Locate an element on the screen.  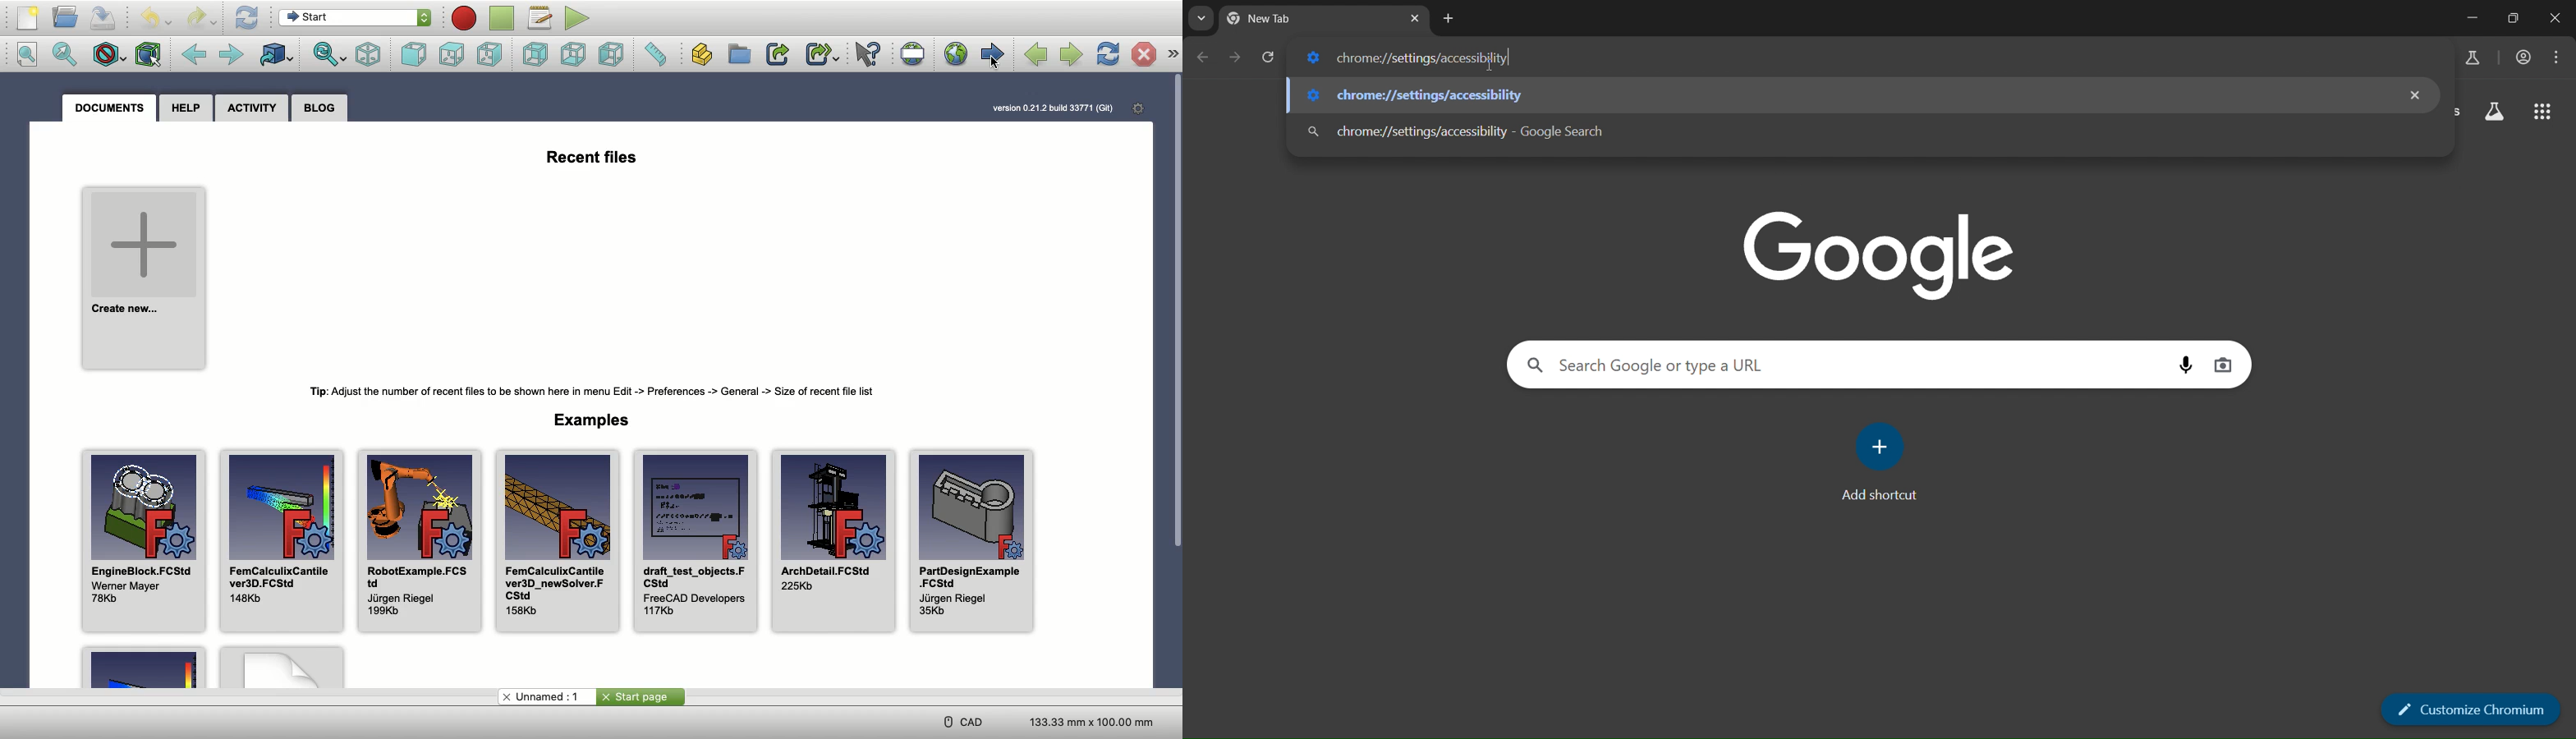
New is located at coordinates (29, 18).